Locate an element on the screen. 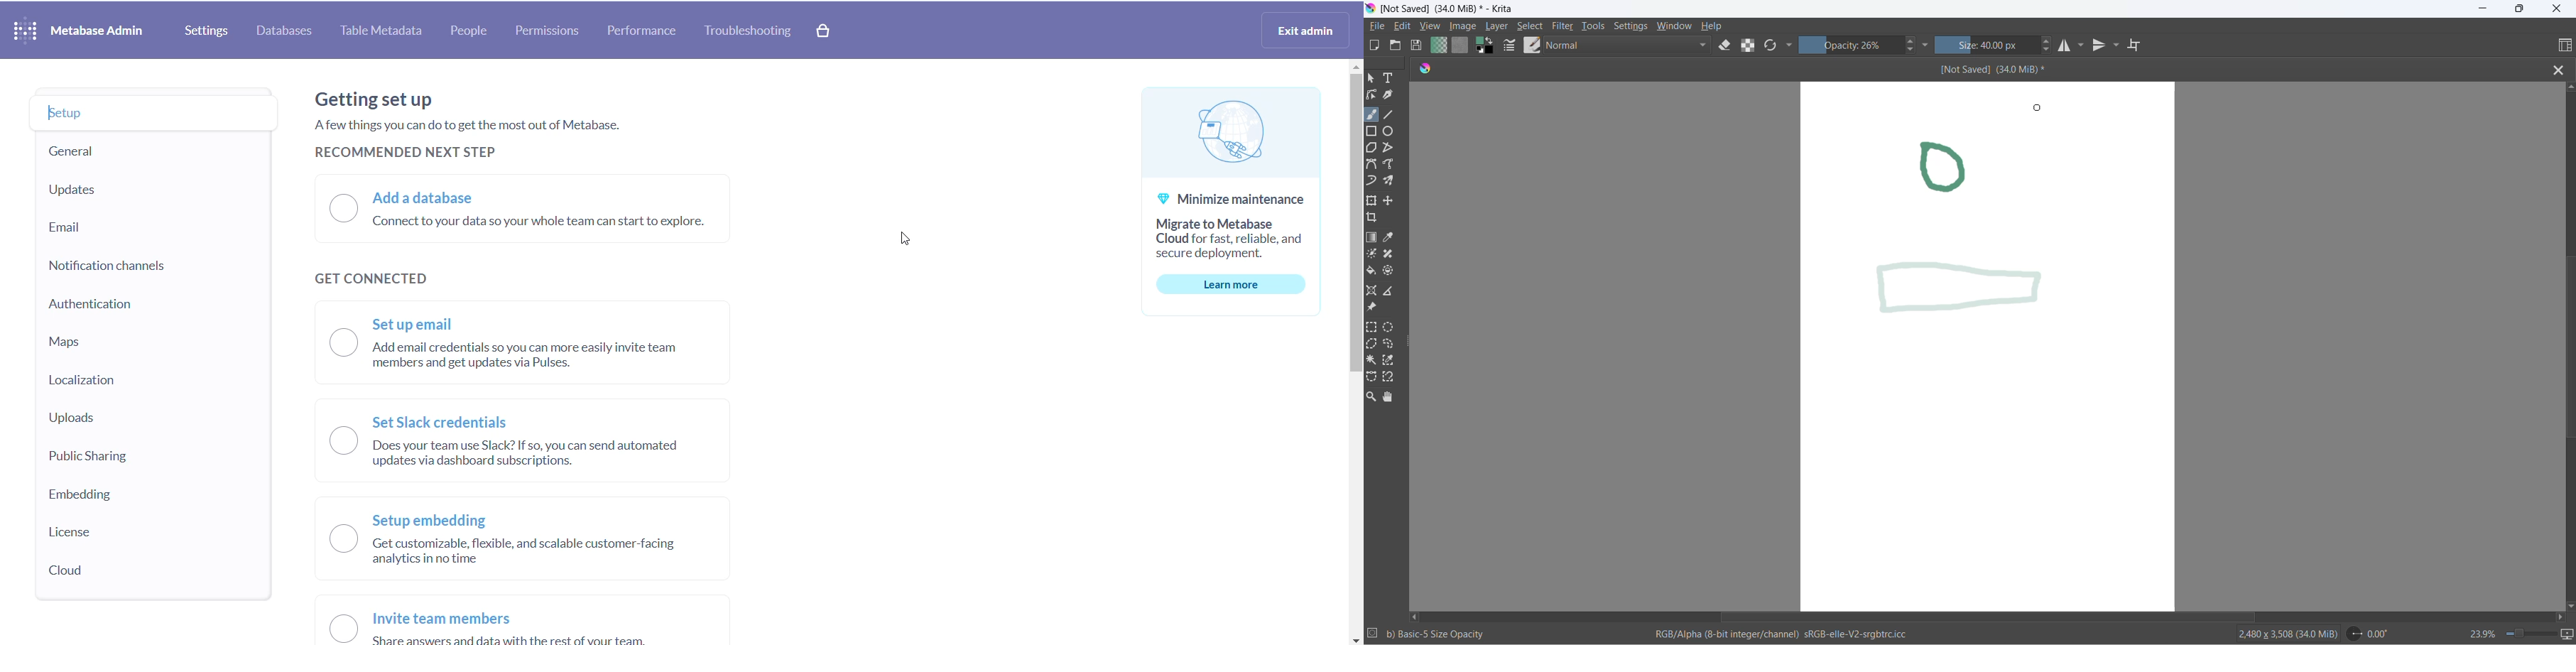  scrollbar is located at coordinates (1355, 222).